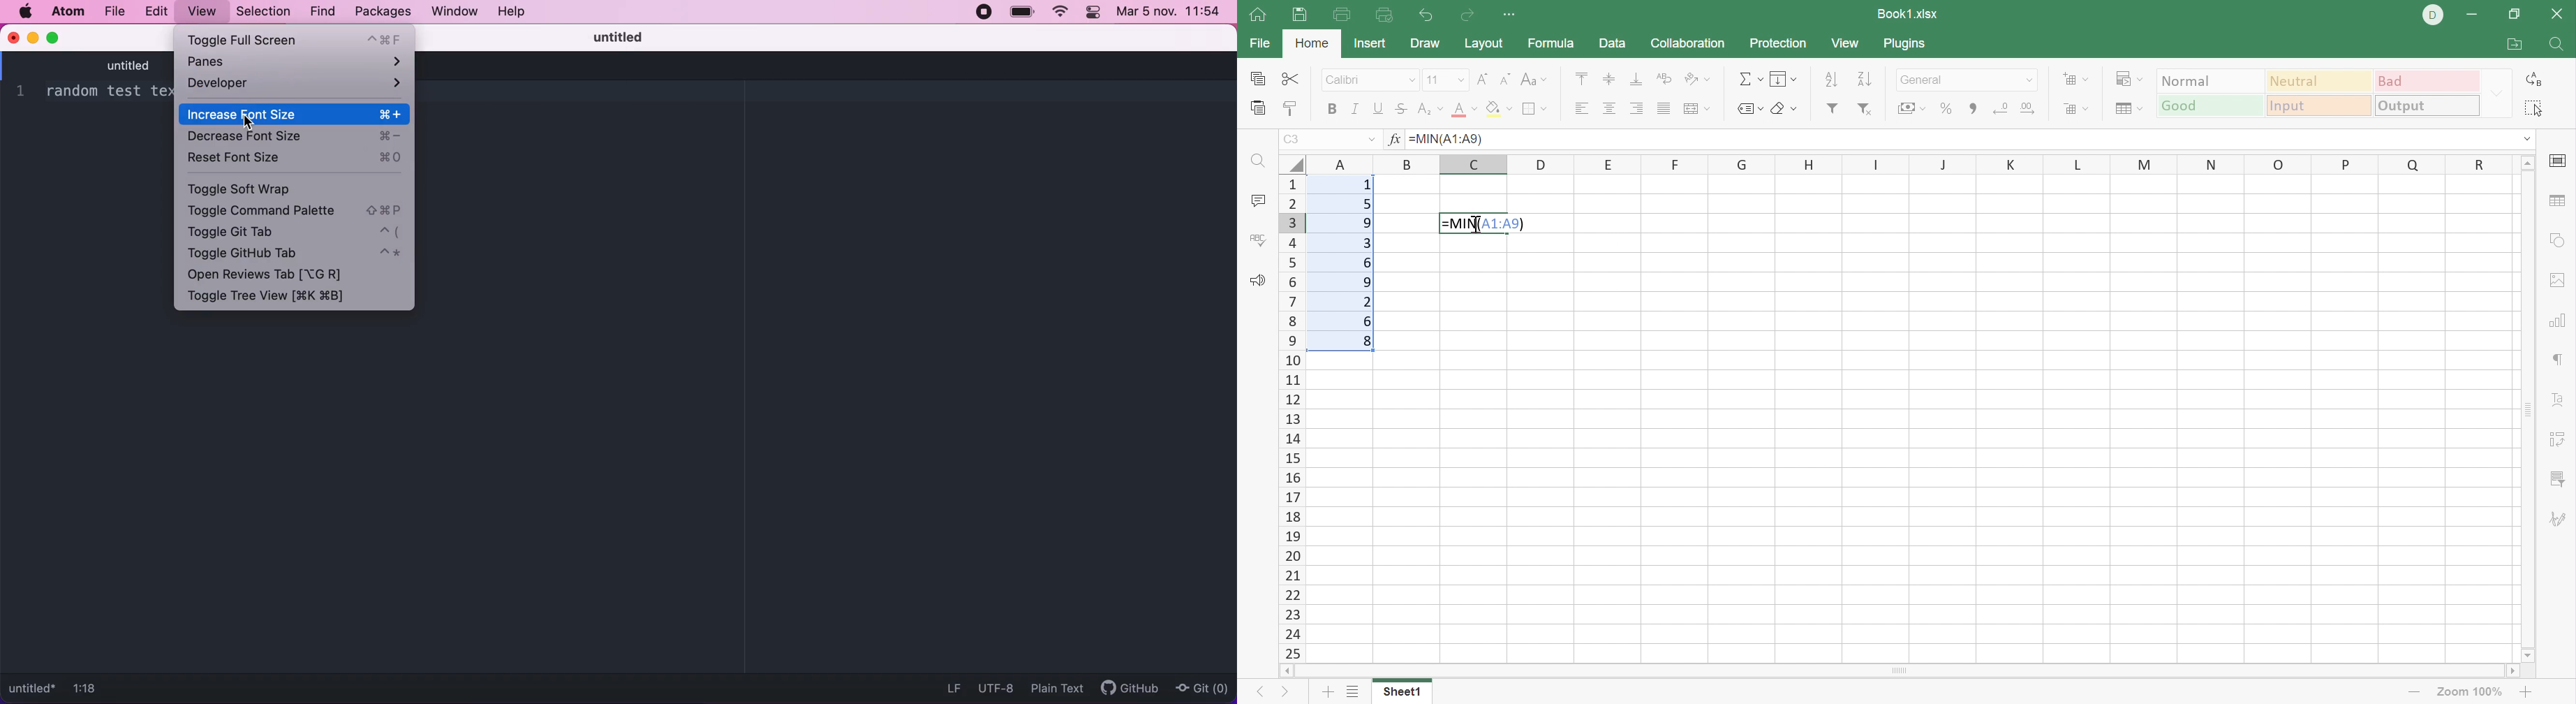  I want to click on Align Top, so click(1583, 78).